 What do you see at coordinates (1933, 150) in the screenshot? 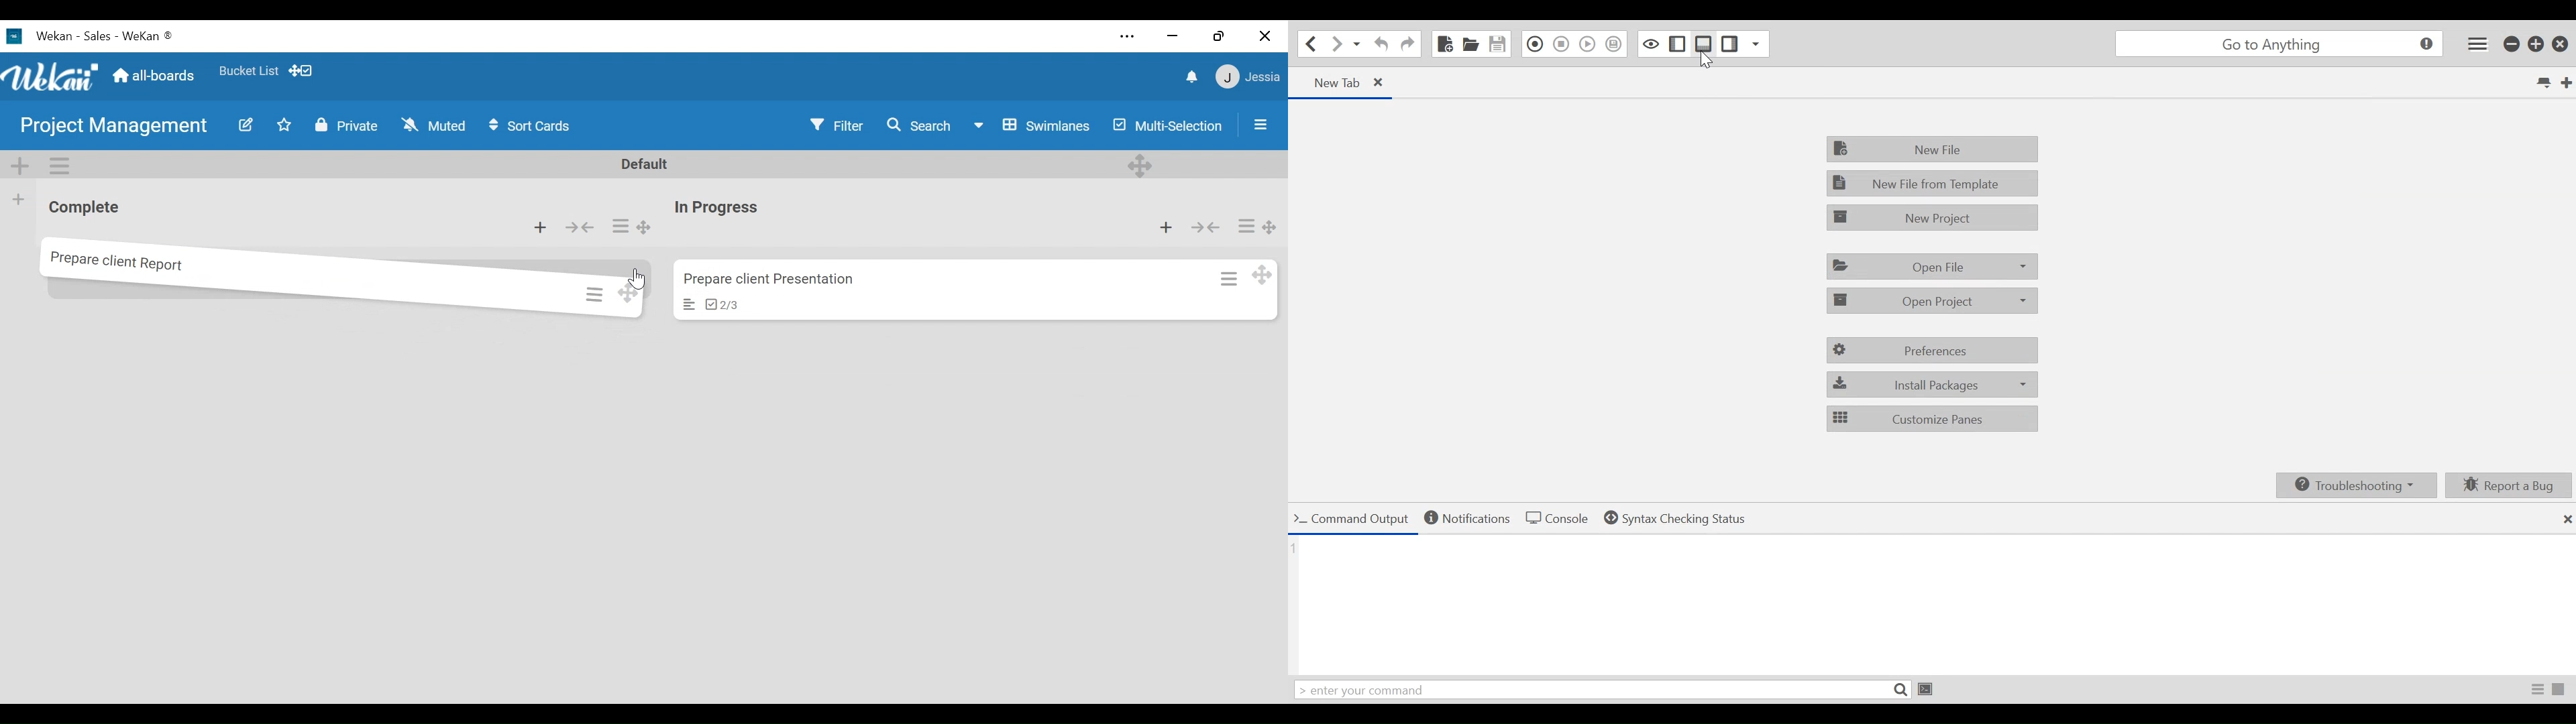
I see `New File` at bounding box center [1933, 150].